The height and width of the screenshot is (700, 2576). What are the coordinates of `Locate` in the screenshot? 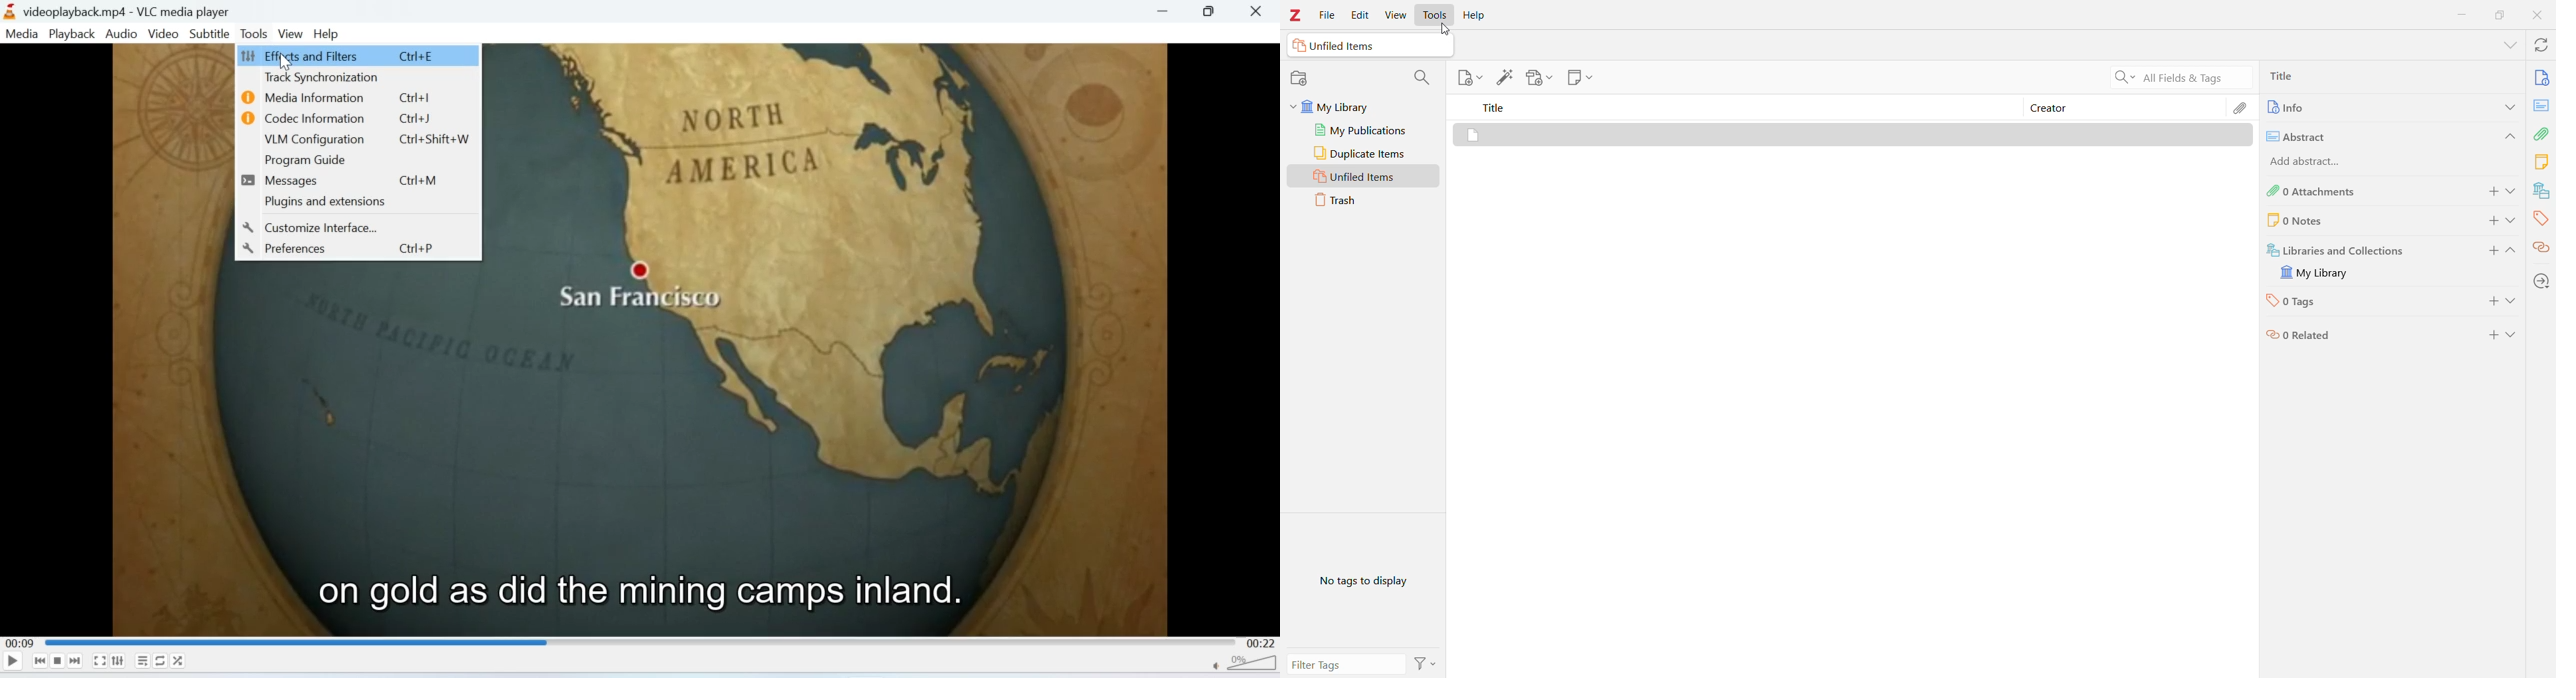 It's located at (2542, 281).